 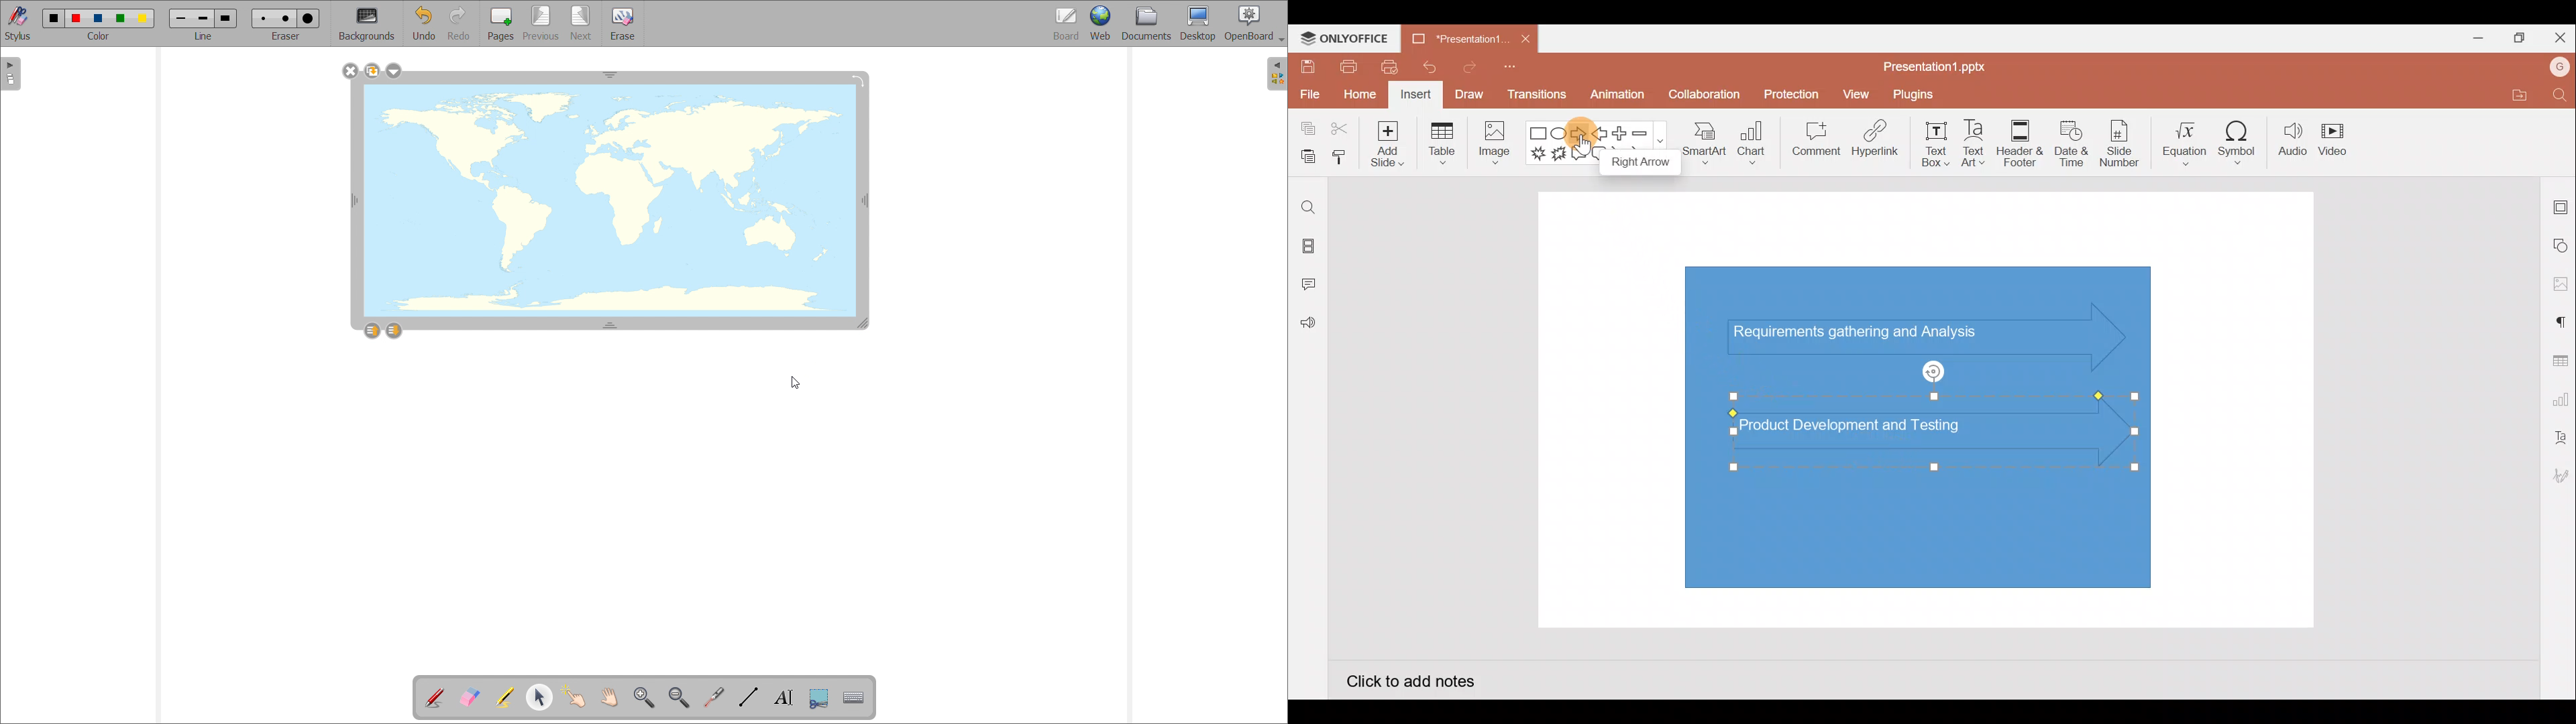 What do you see at coordinates (2559, 397) in the screenshot?
I see `Chart settings` at bounding box center [2559, 397].